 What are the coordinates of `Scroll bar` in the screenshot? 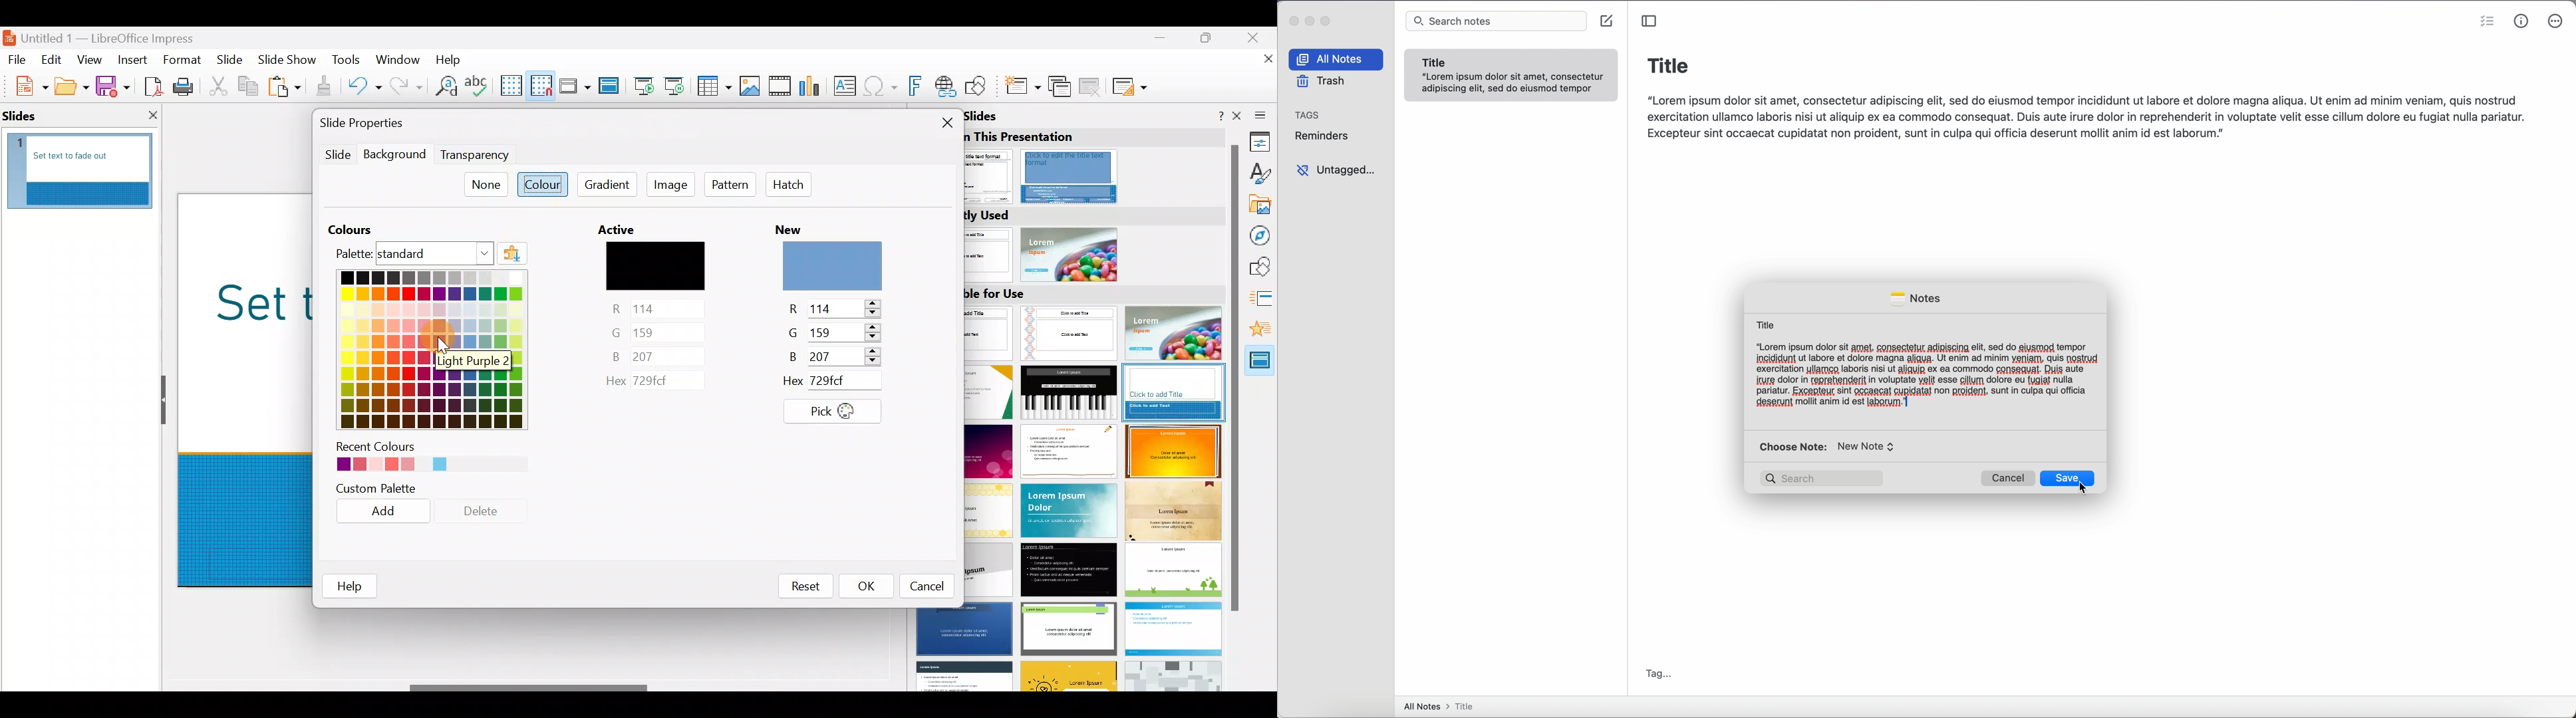 It's located at (529, 688).